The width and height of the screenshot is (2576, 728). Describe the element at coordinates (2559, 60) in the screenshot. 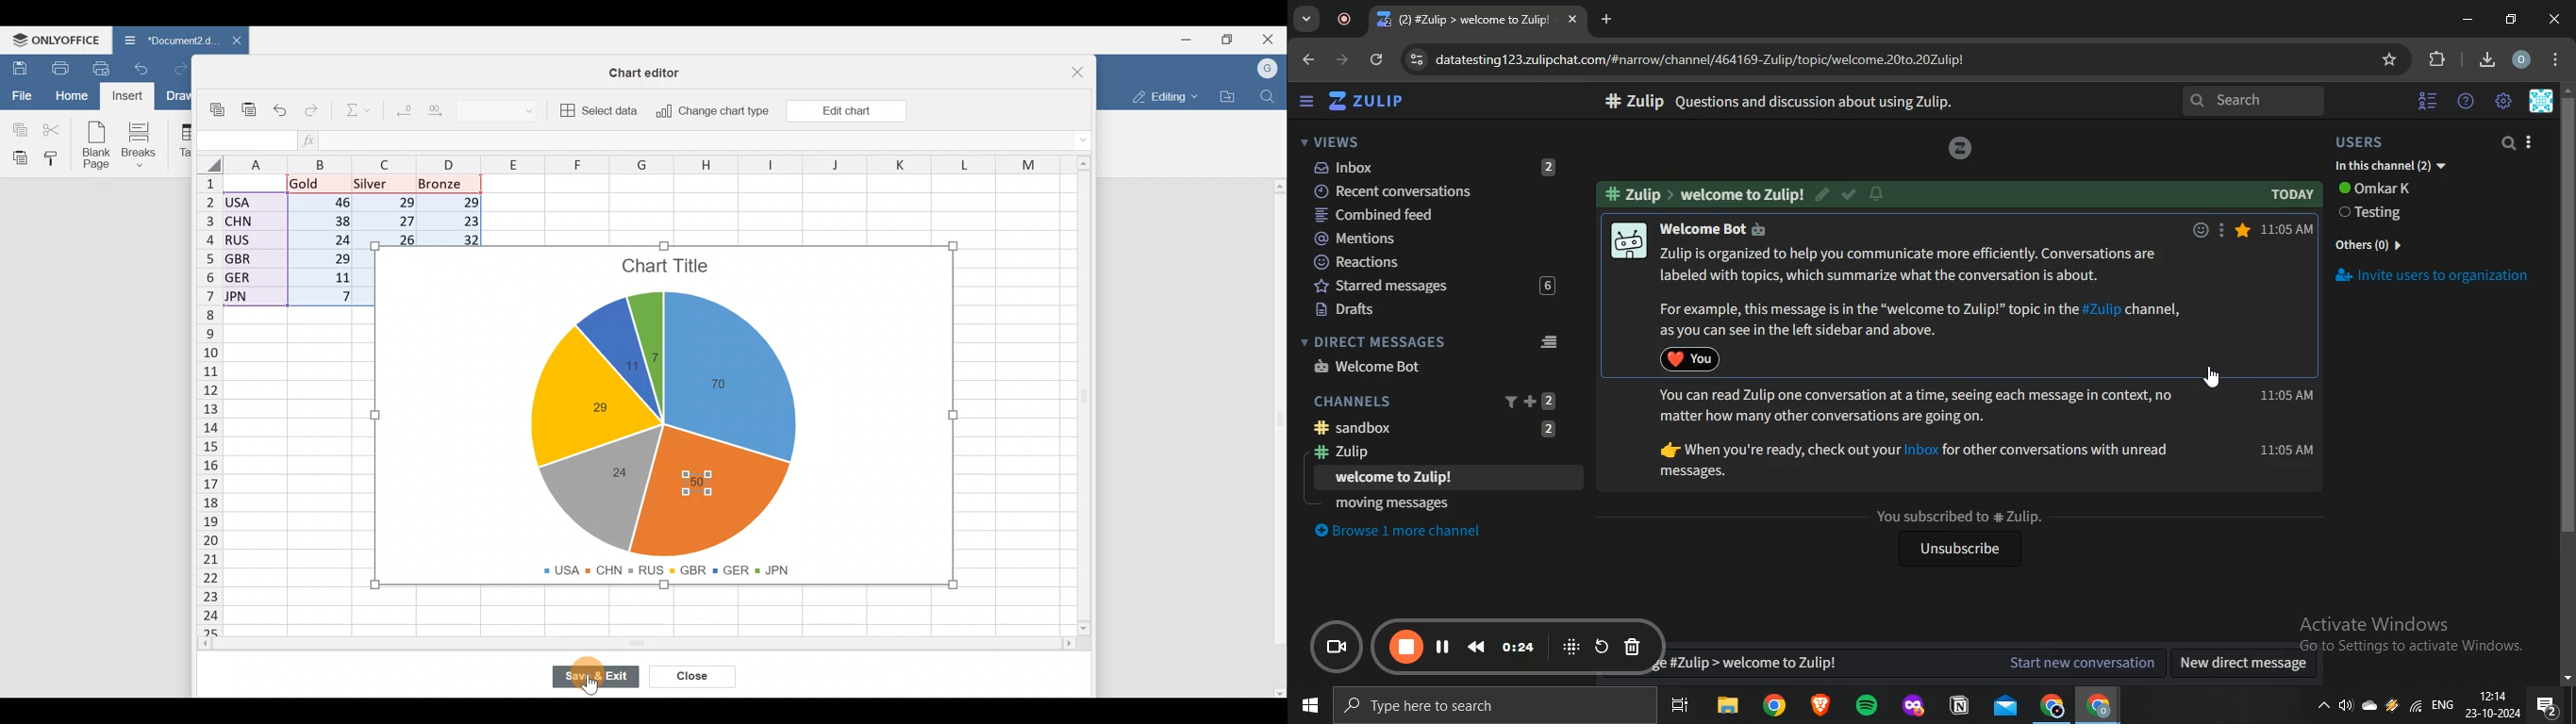

I see `settings menu` at that location.